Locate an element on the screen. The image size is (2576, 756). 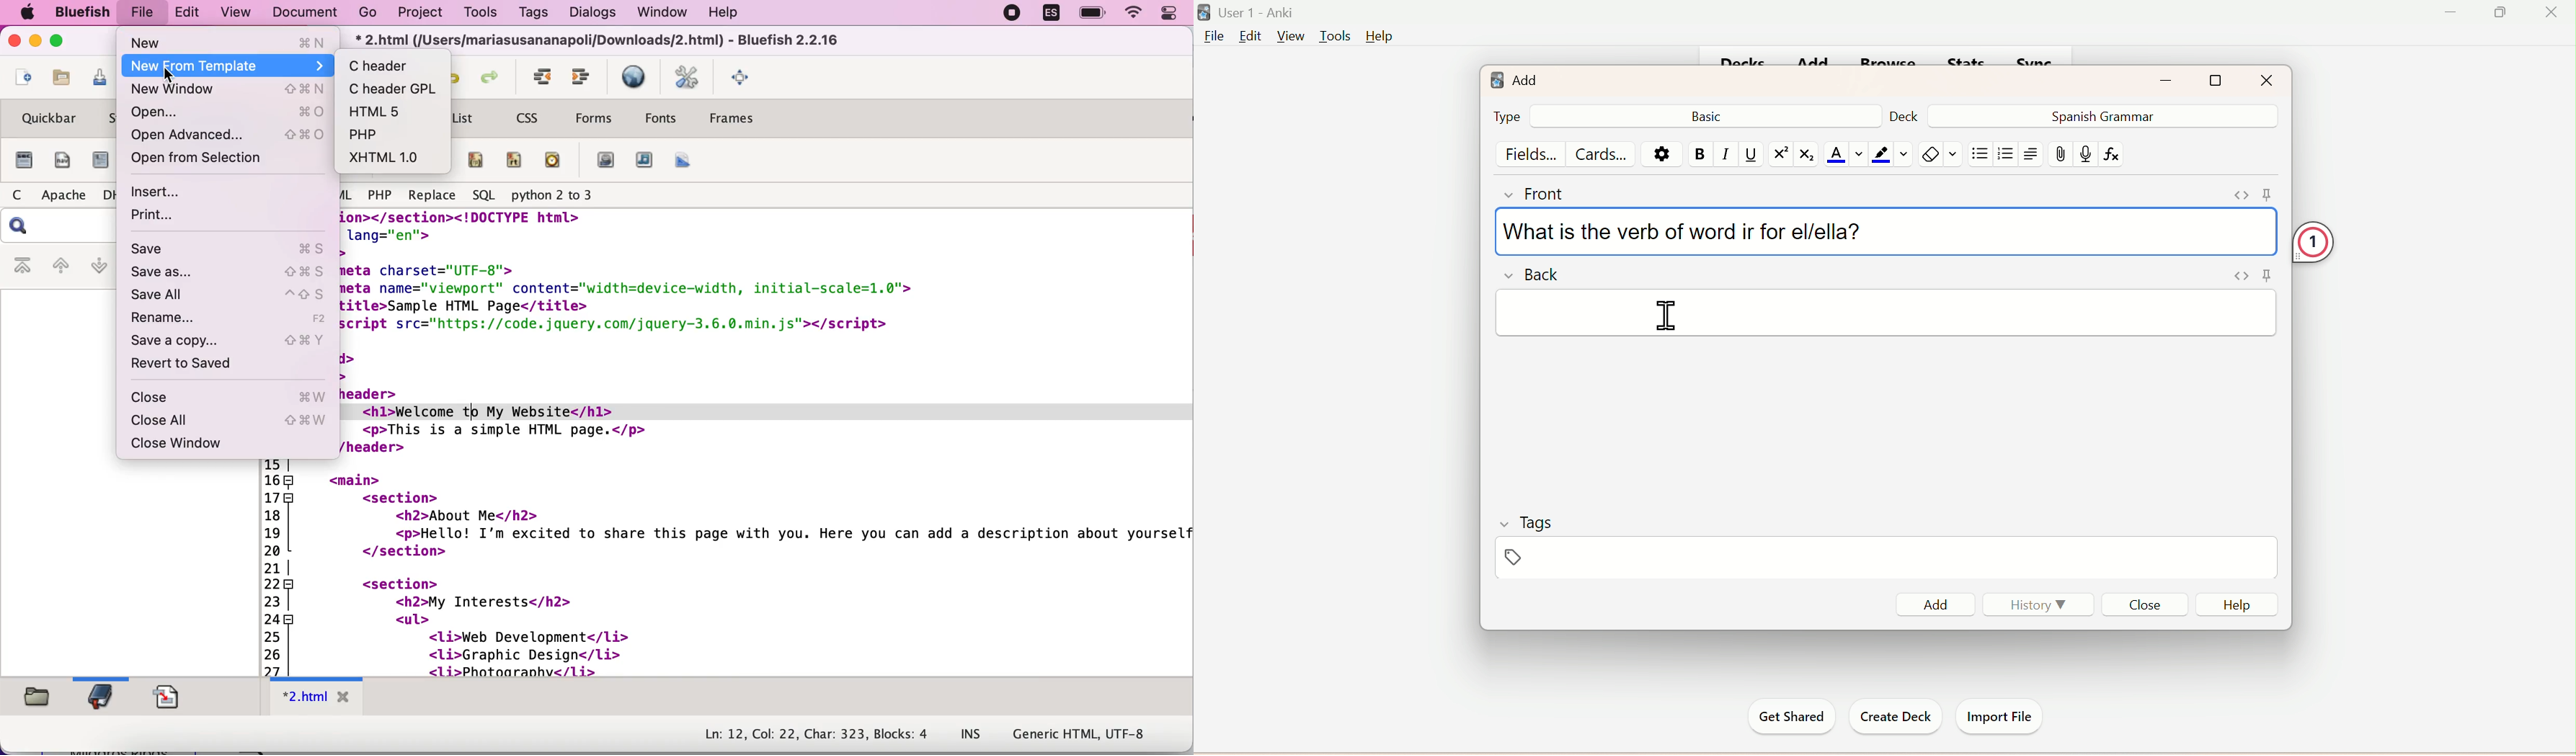
 header gpl is located at coordinates (395, 88).